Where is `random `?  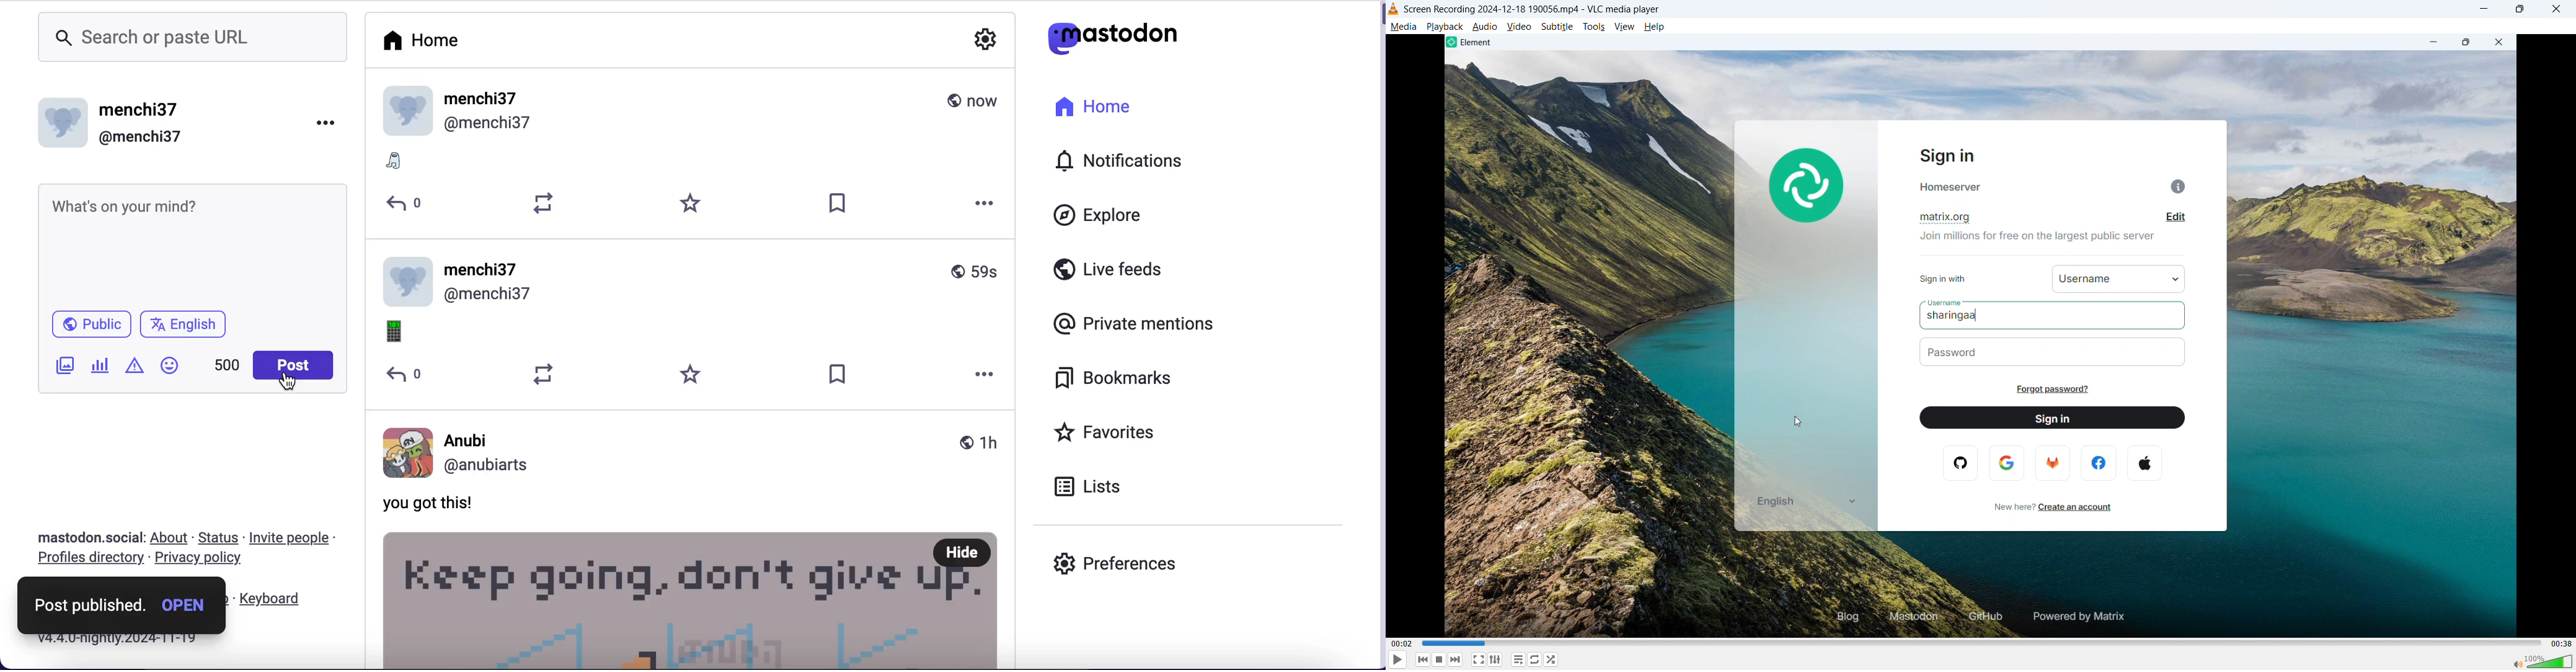
random  is located at coordinates (1552, 659).